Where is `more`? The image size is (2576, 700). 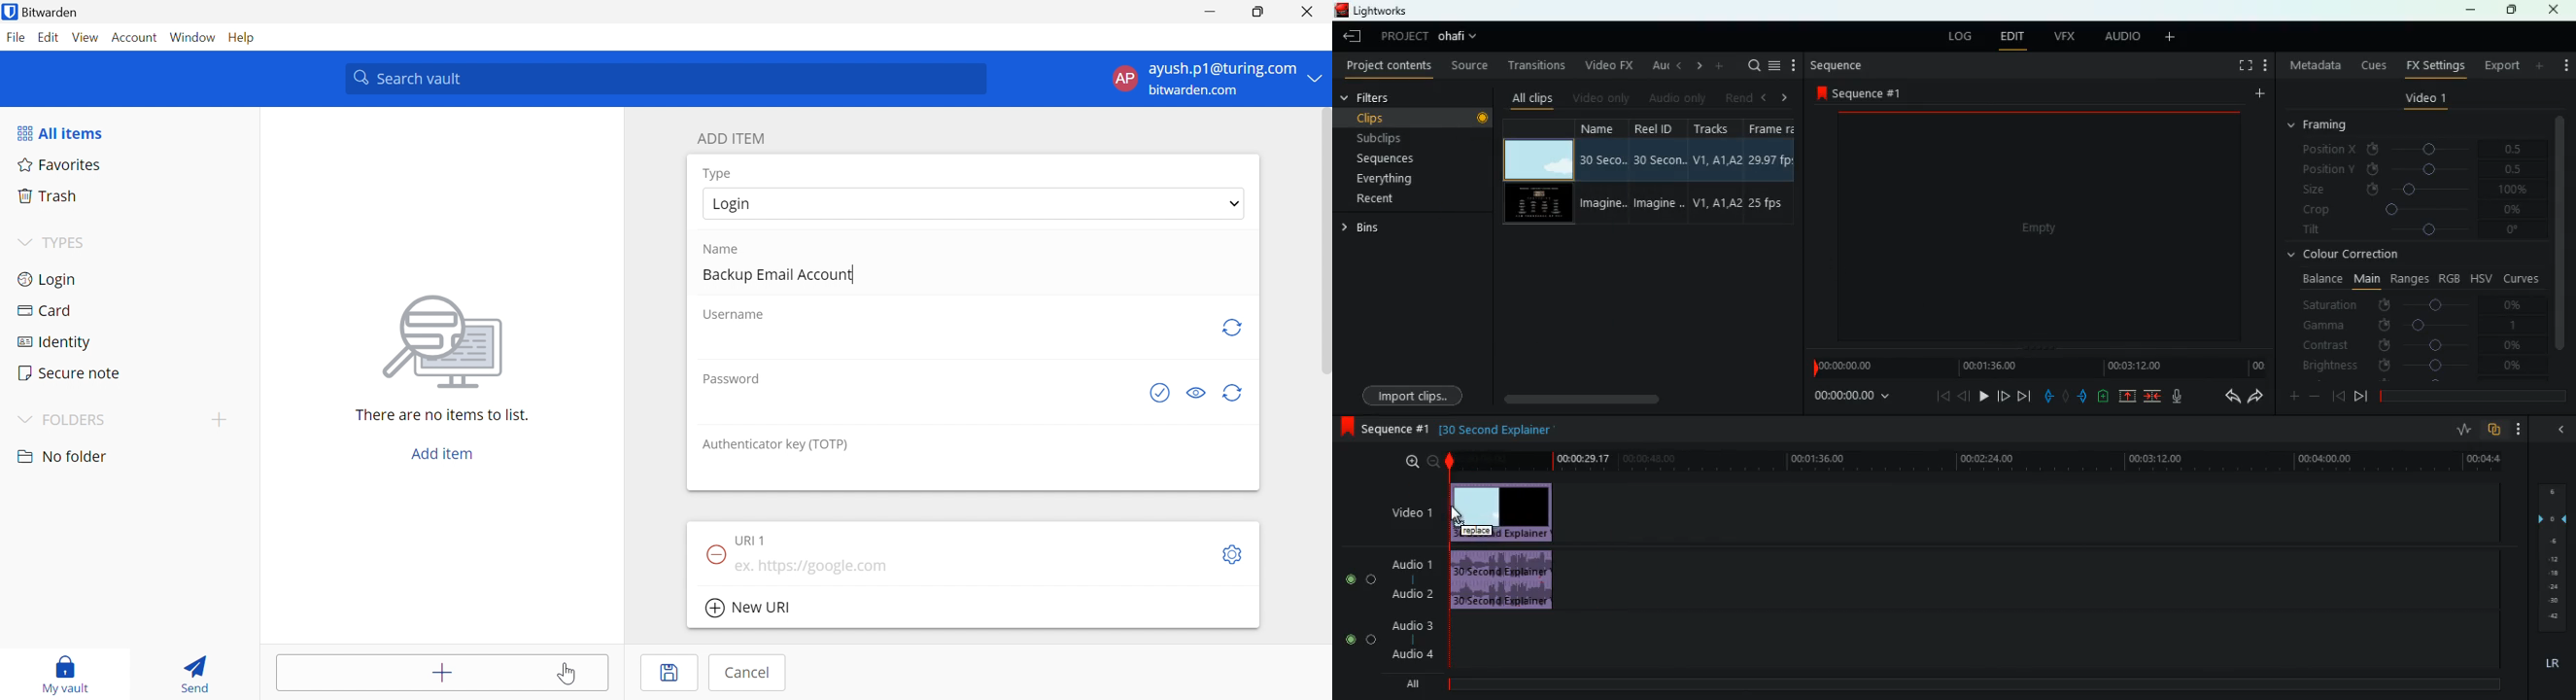
more is located at coordinates (1794, 65).